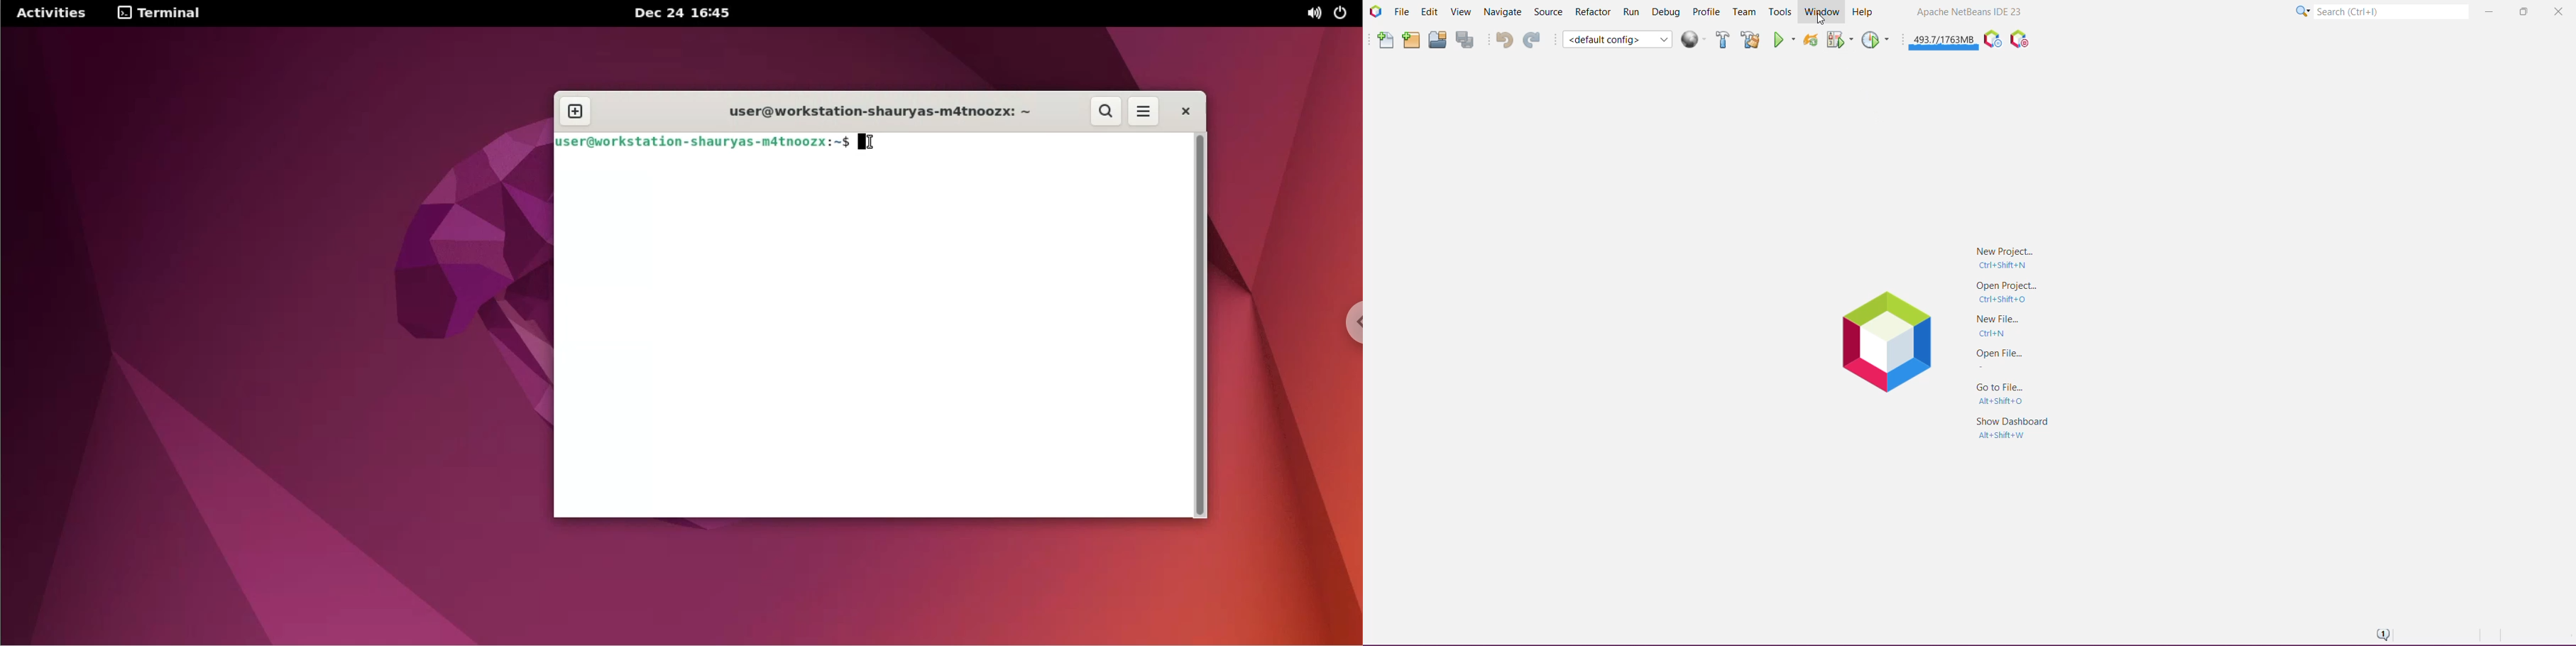  I want to click on New Project, so click(1410, 40).